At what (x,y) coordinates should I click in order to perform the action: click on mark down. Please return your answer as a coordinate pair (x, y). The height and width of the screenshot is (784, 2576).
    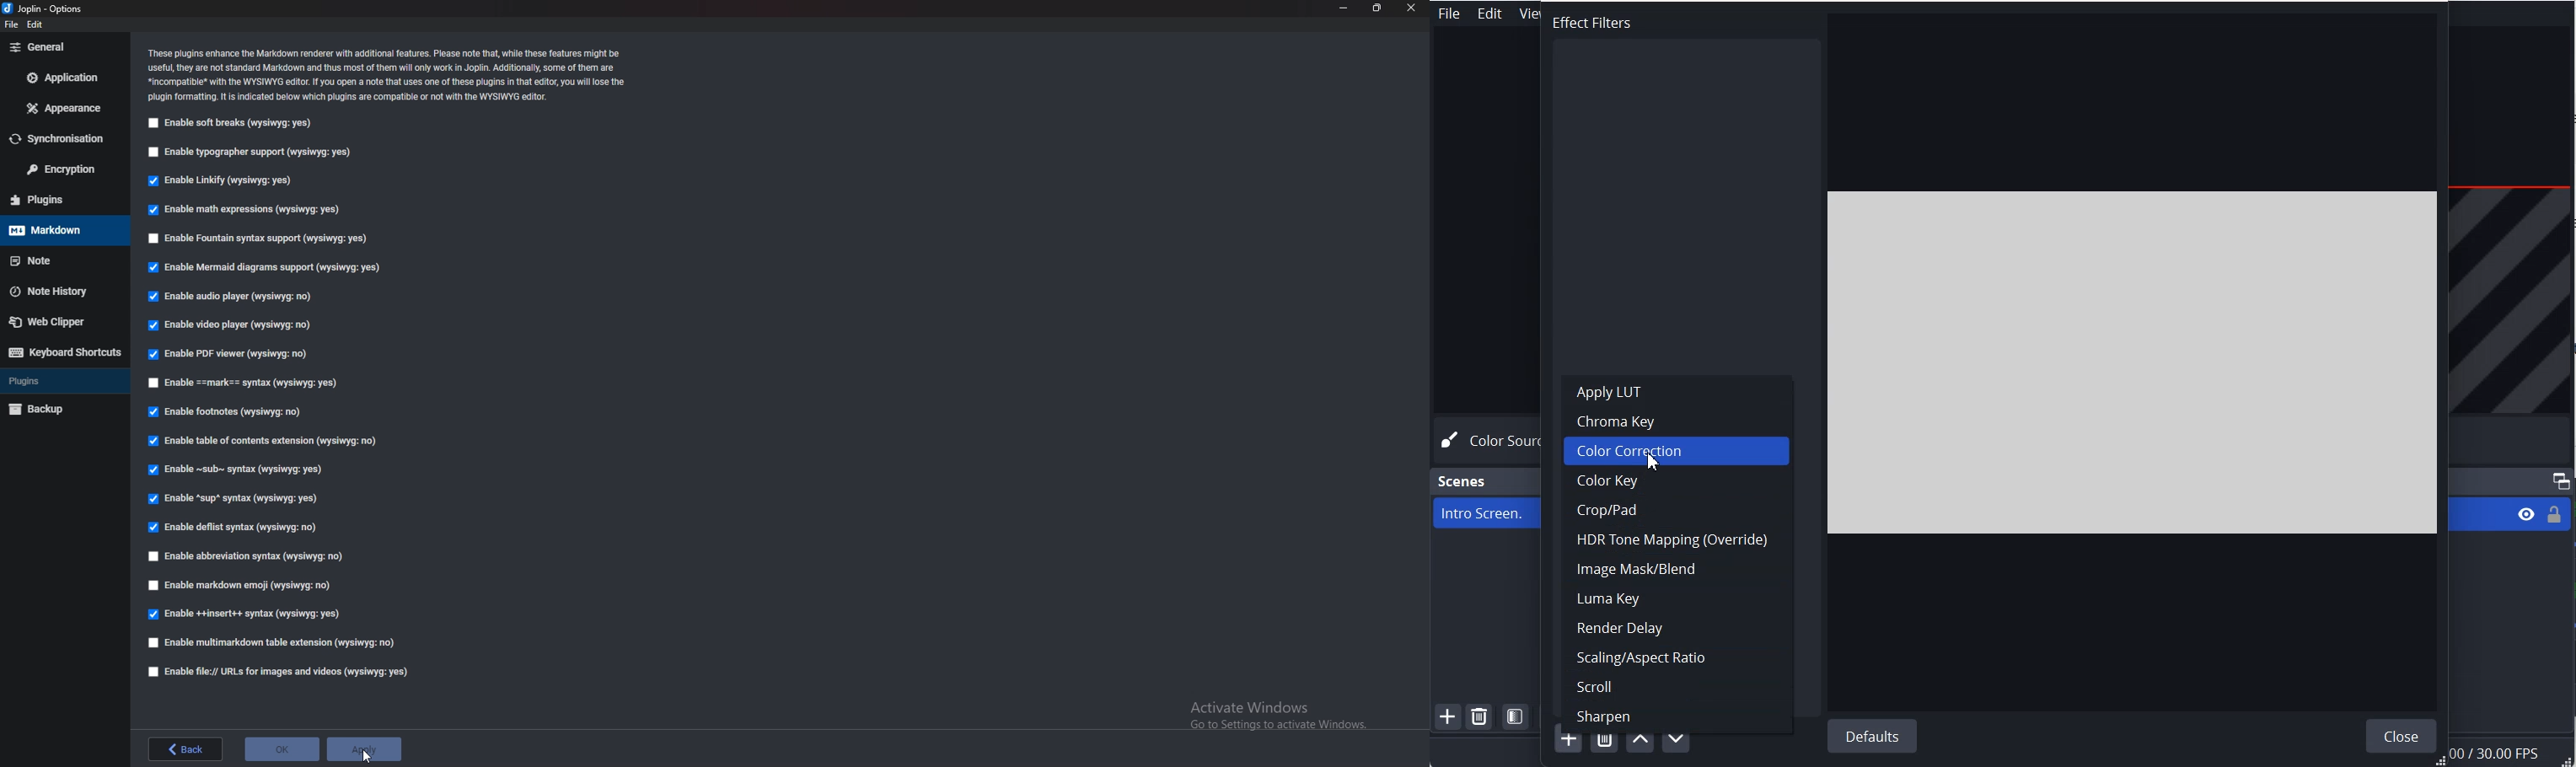
    Looking at the image, I should click on (62, 230).